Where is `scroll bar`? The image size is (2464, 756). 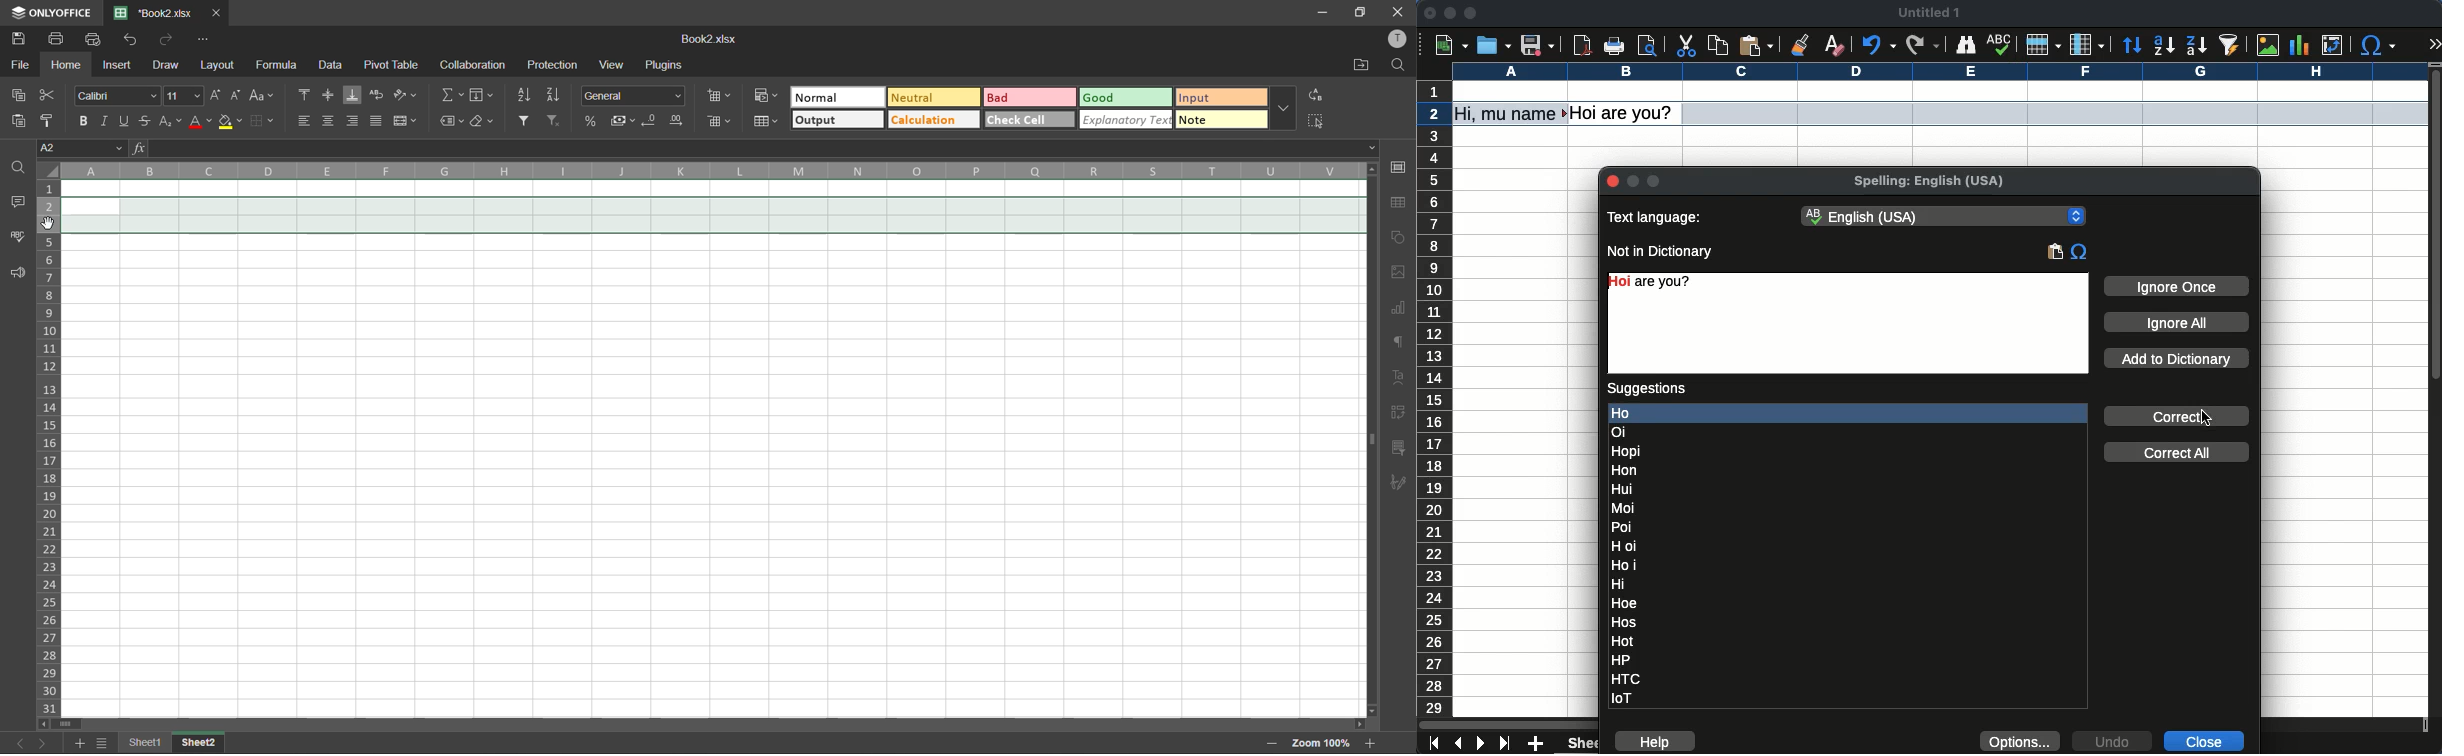
scroll bar is located at coordinates (708, 724).